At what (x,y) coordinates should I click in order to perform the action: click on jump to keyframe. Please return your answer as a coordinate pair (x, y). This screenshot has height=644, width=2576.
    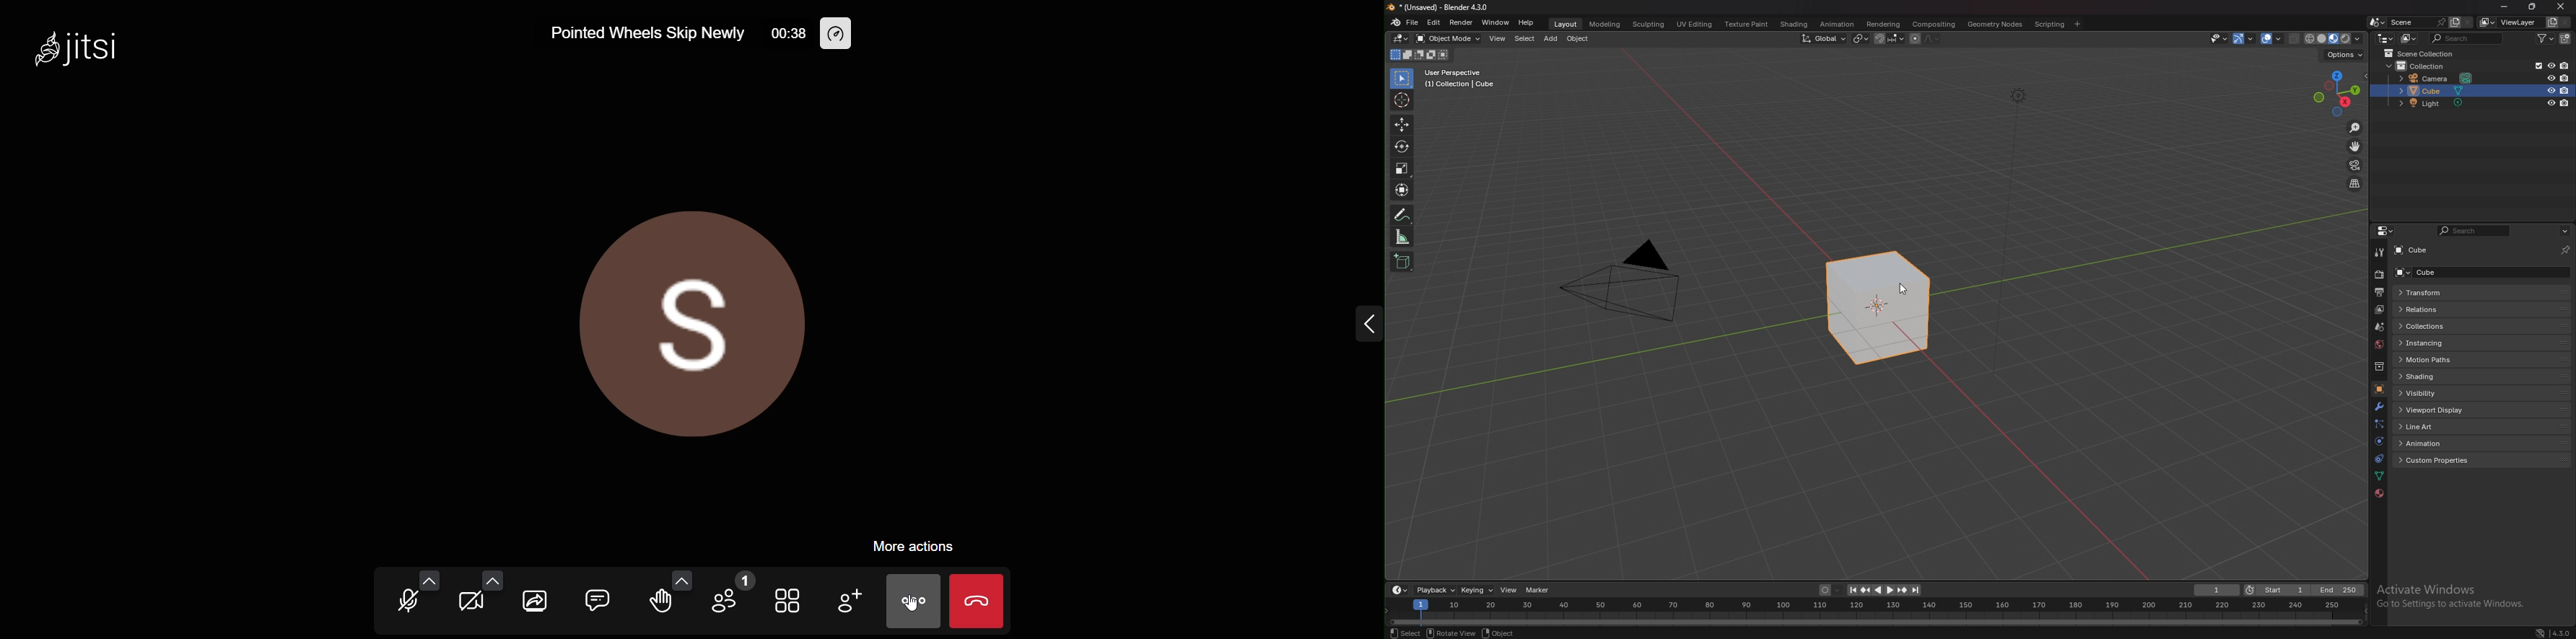
    Looking at the image, I should click on (1902, 589).